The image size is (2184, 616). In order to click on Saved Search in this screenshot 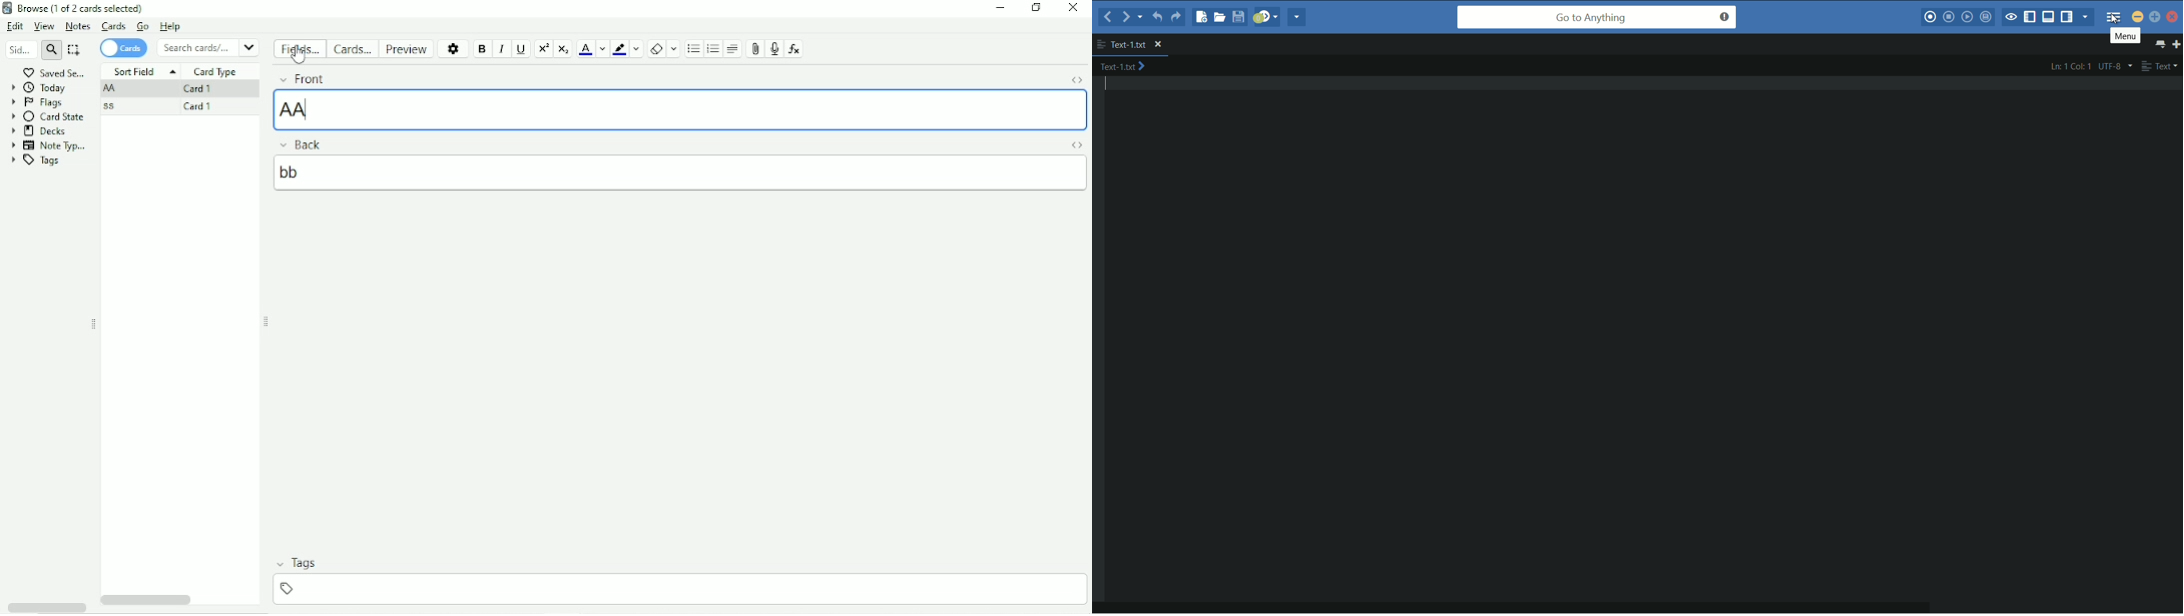, I will do `click(57, 72)`.